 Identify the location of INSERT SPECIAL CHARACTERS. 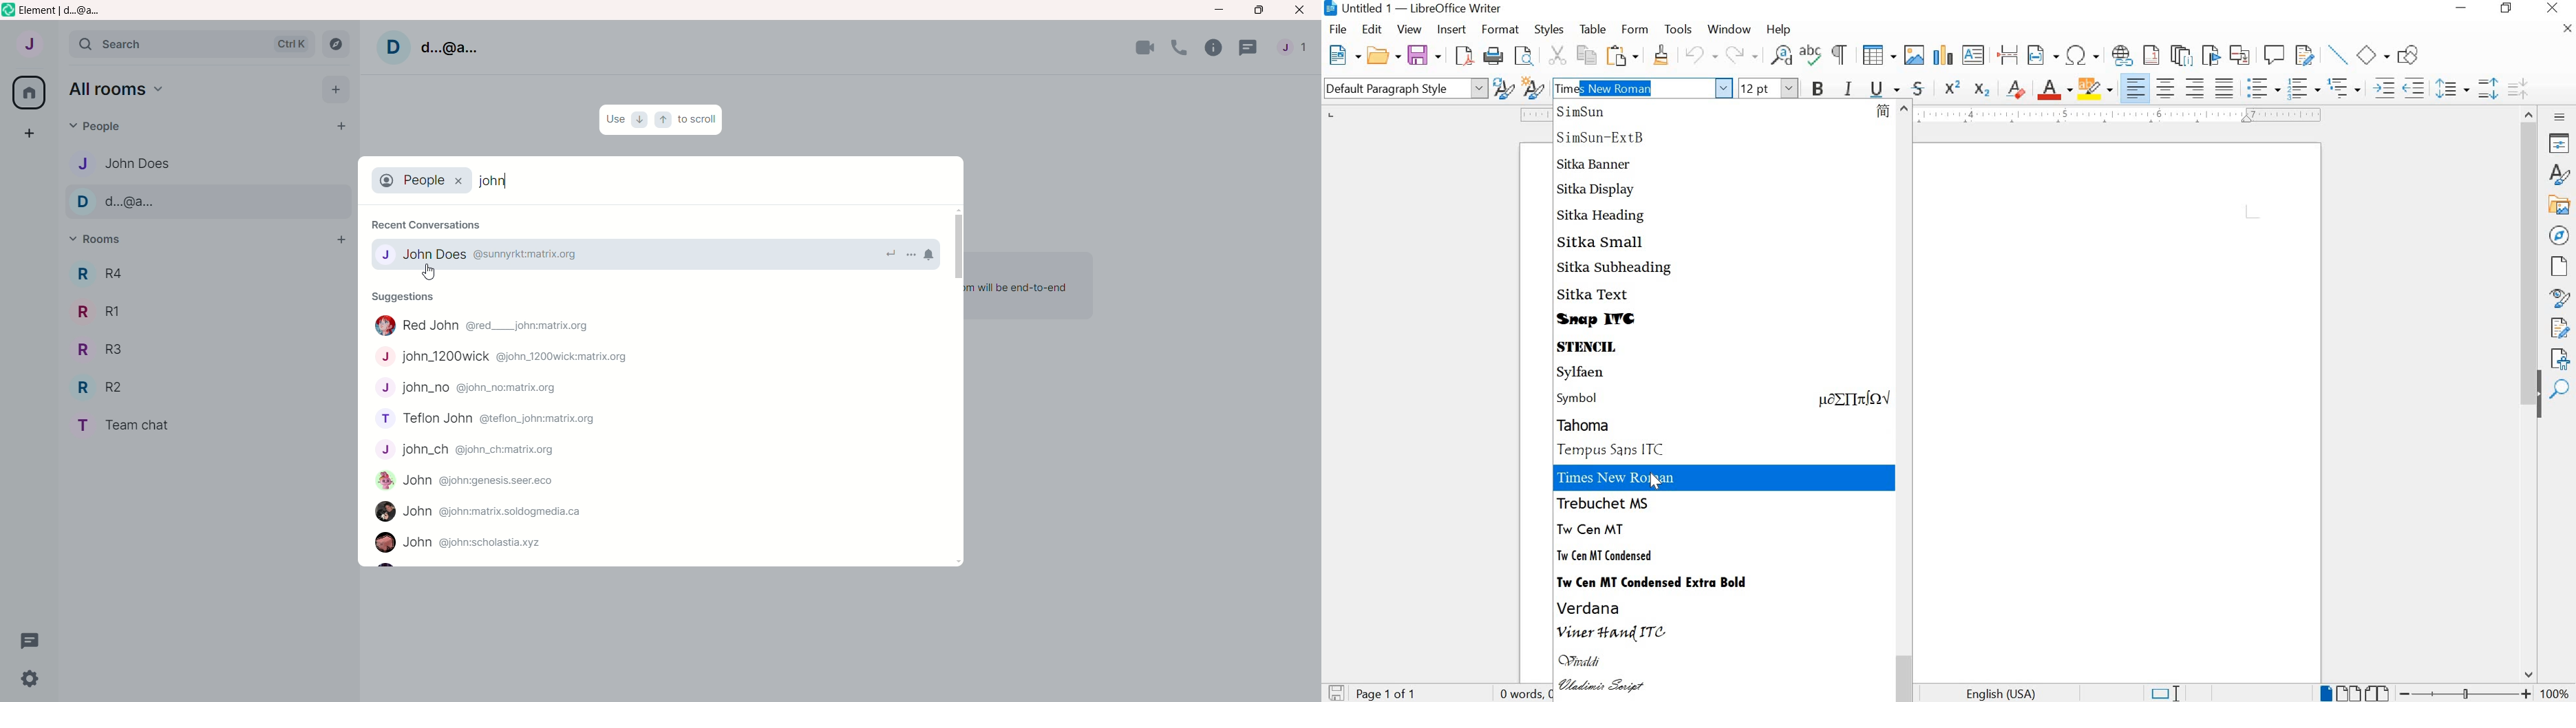
(2083, 55).